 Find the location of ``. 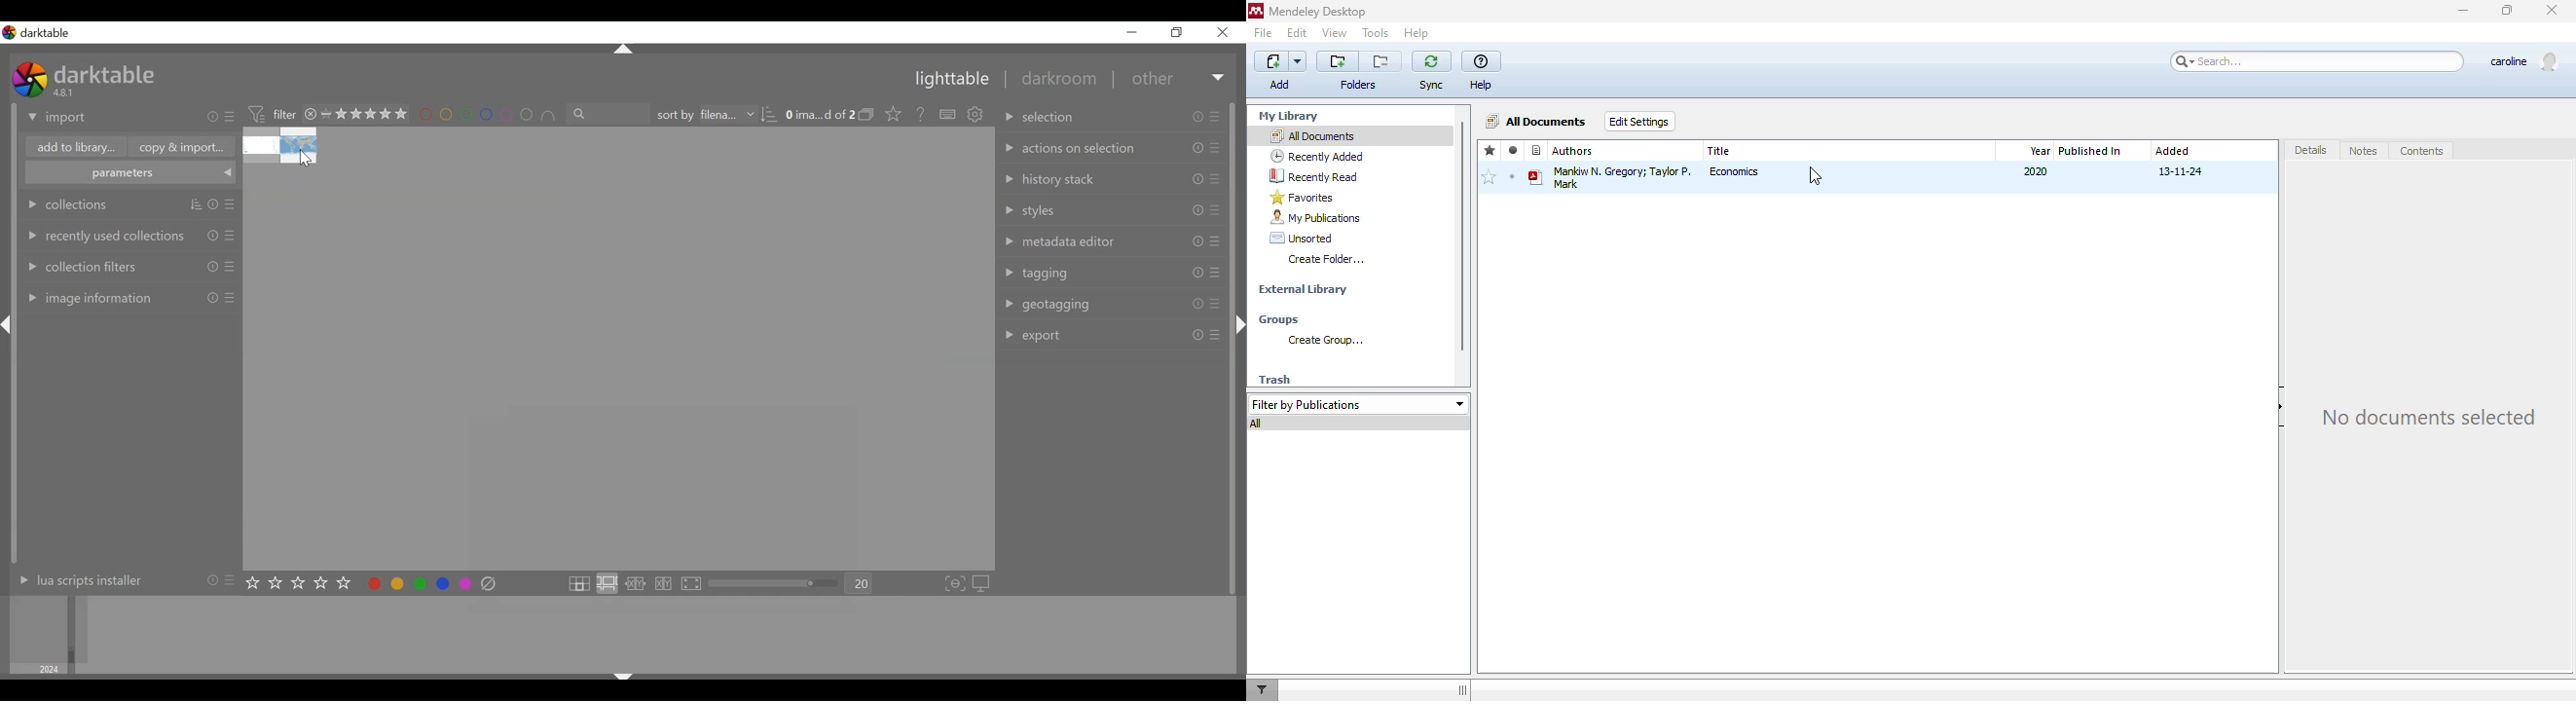

 is located at coordinates (1219, 242).